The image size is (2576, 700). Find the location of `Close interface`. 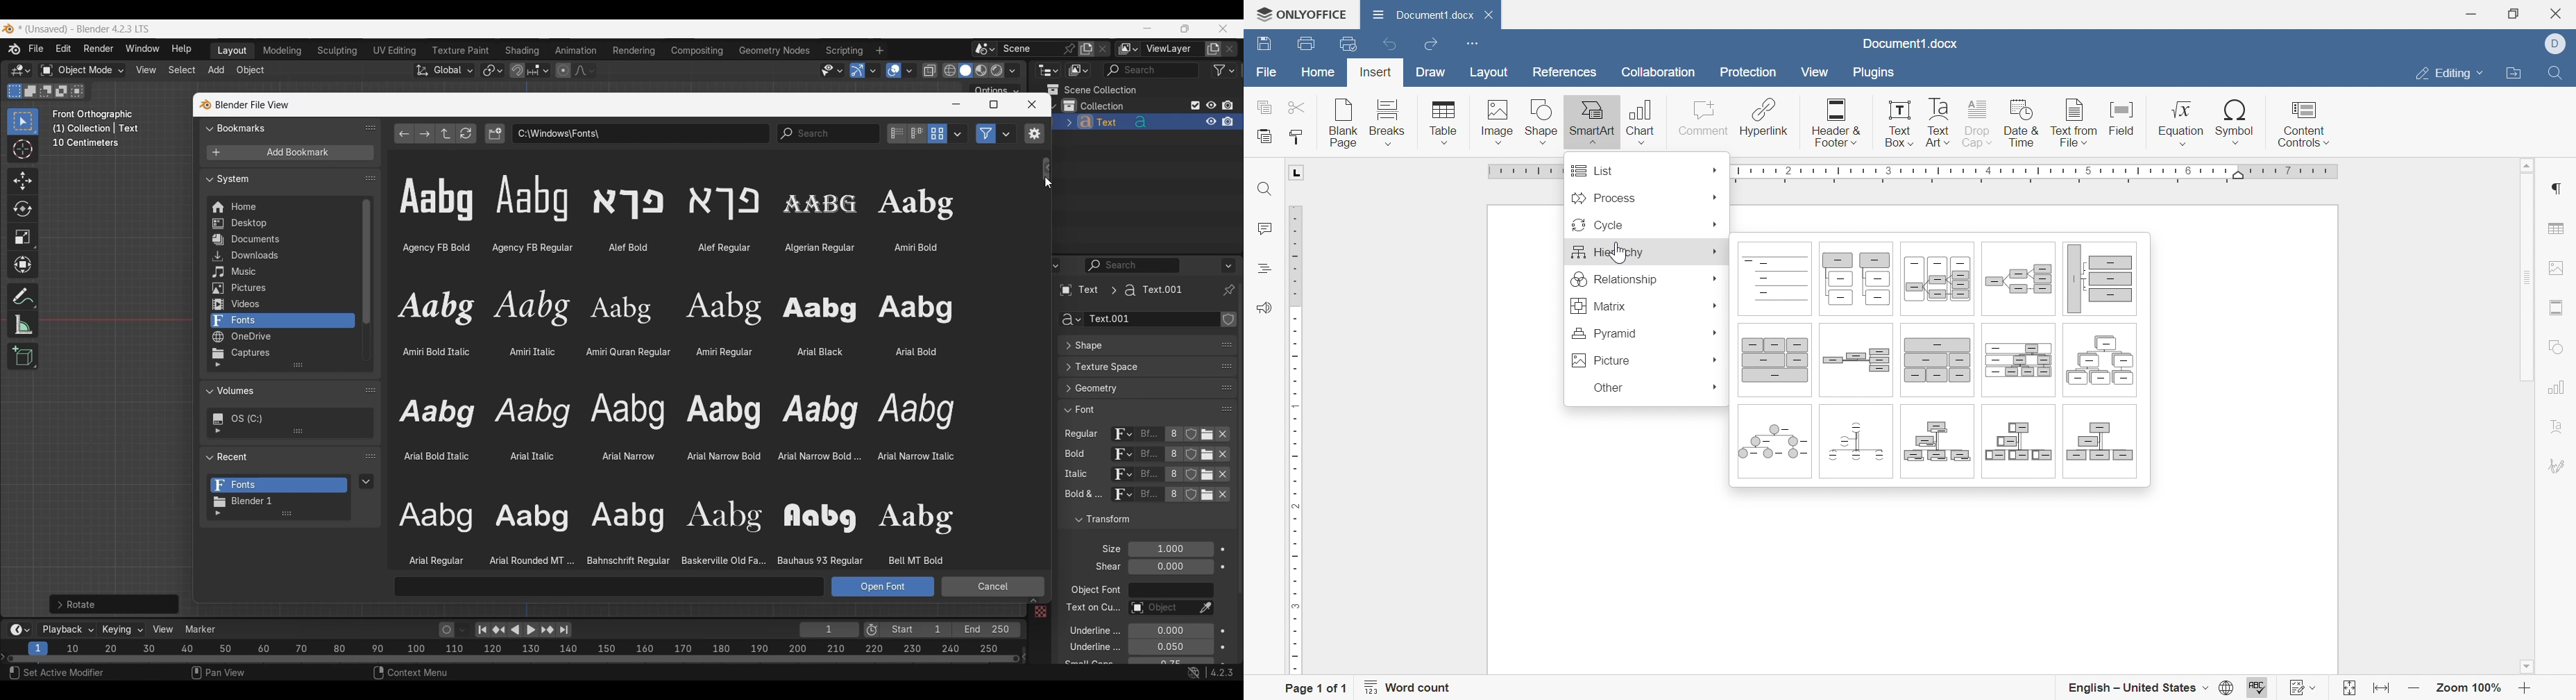

Close interface is located at coordinates (1224, 28).